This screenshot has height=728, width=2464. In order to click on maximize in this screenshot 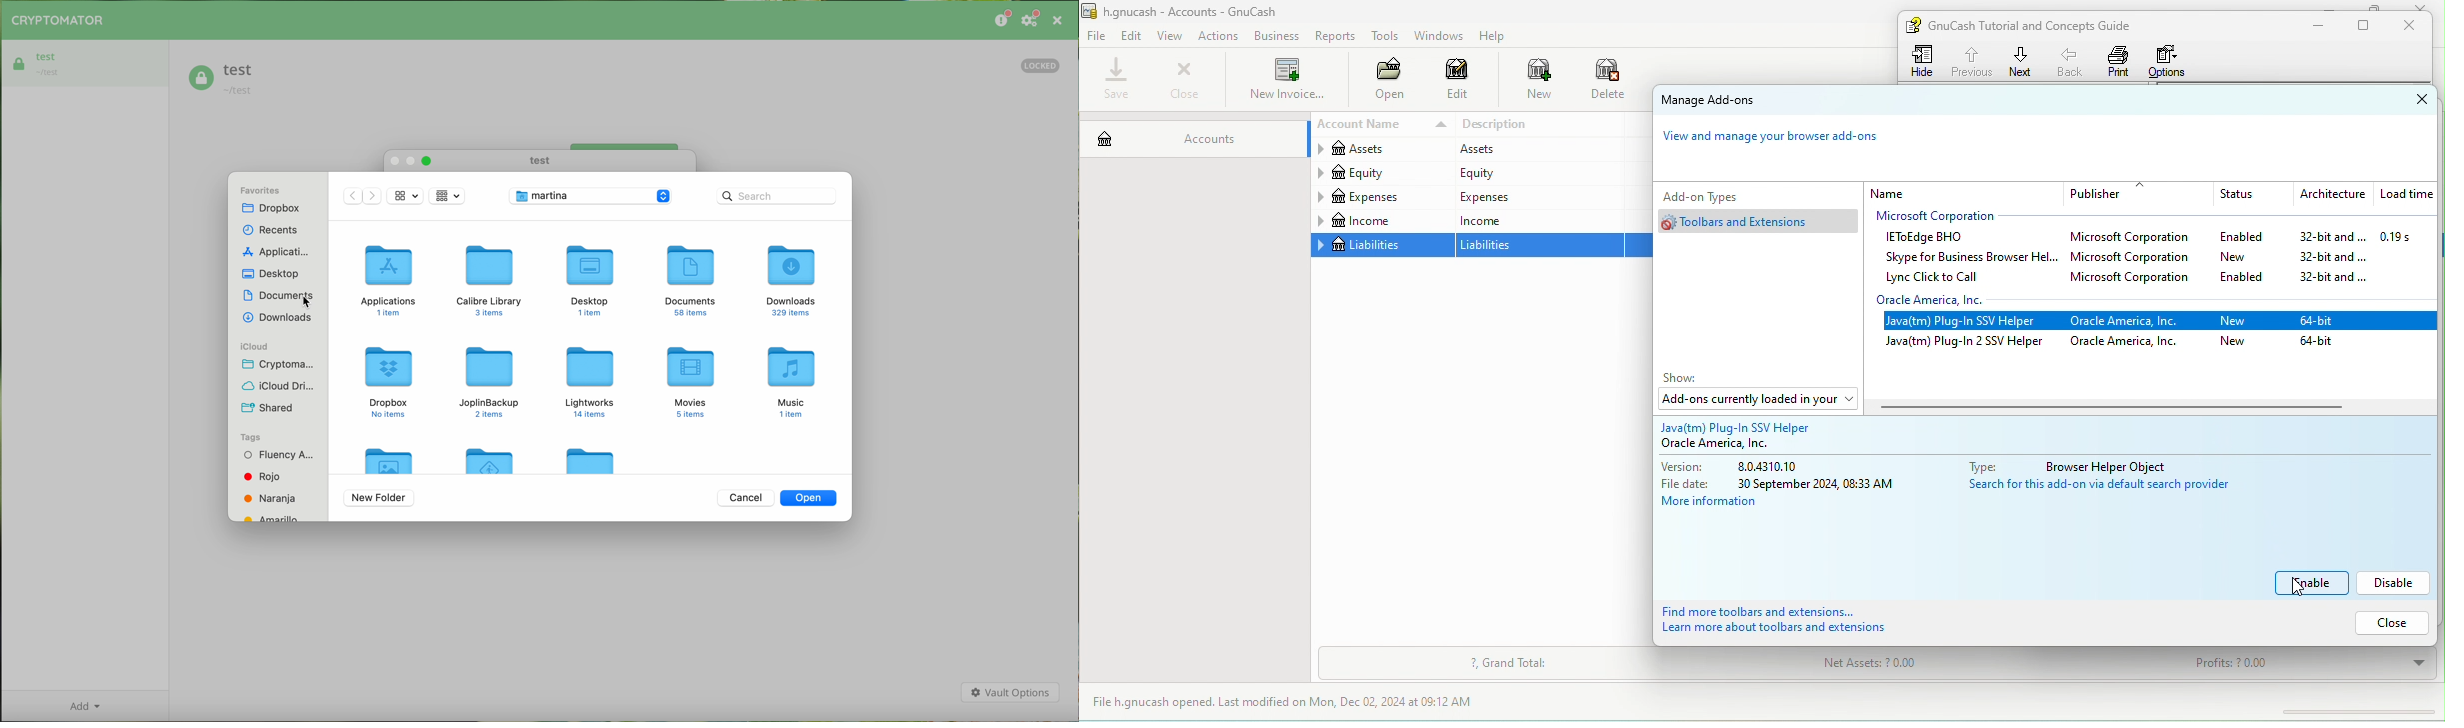, I will do `click(2367, 26)`.